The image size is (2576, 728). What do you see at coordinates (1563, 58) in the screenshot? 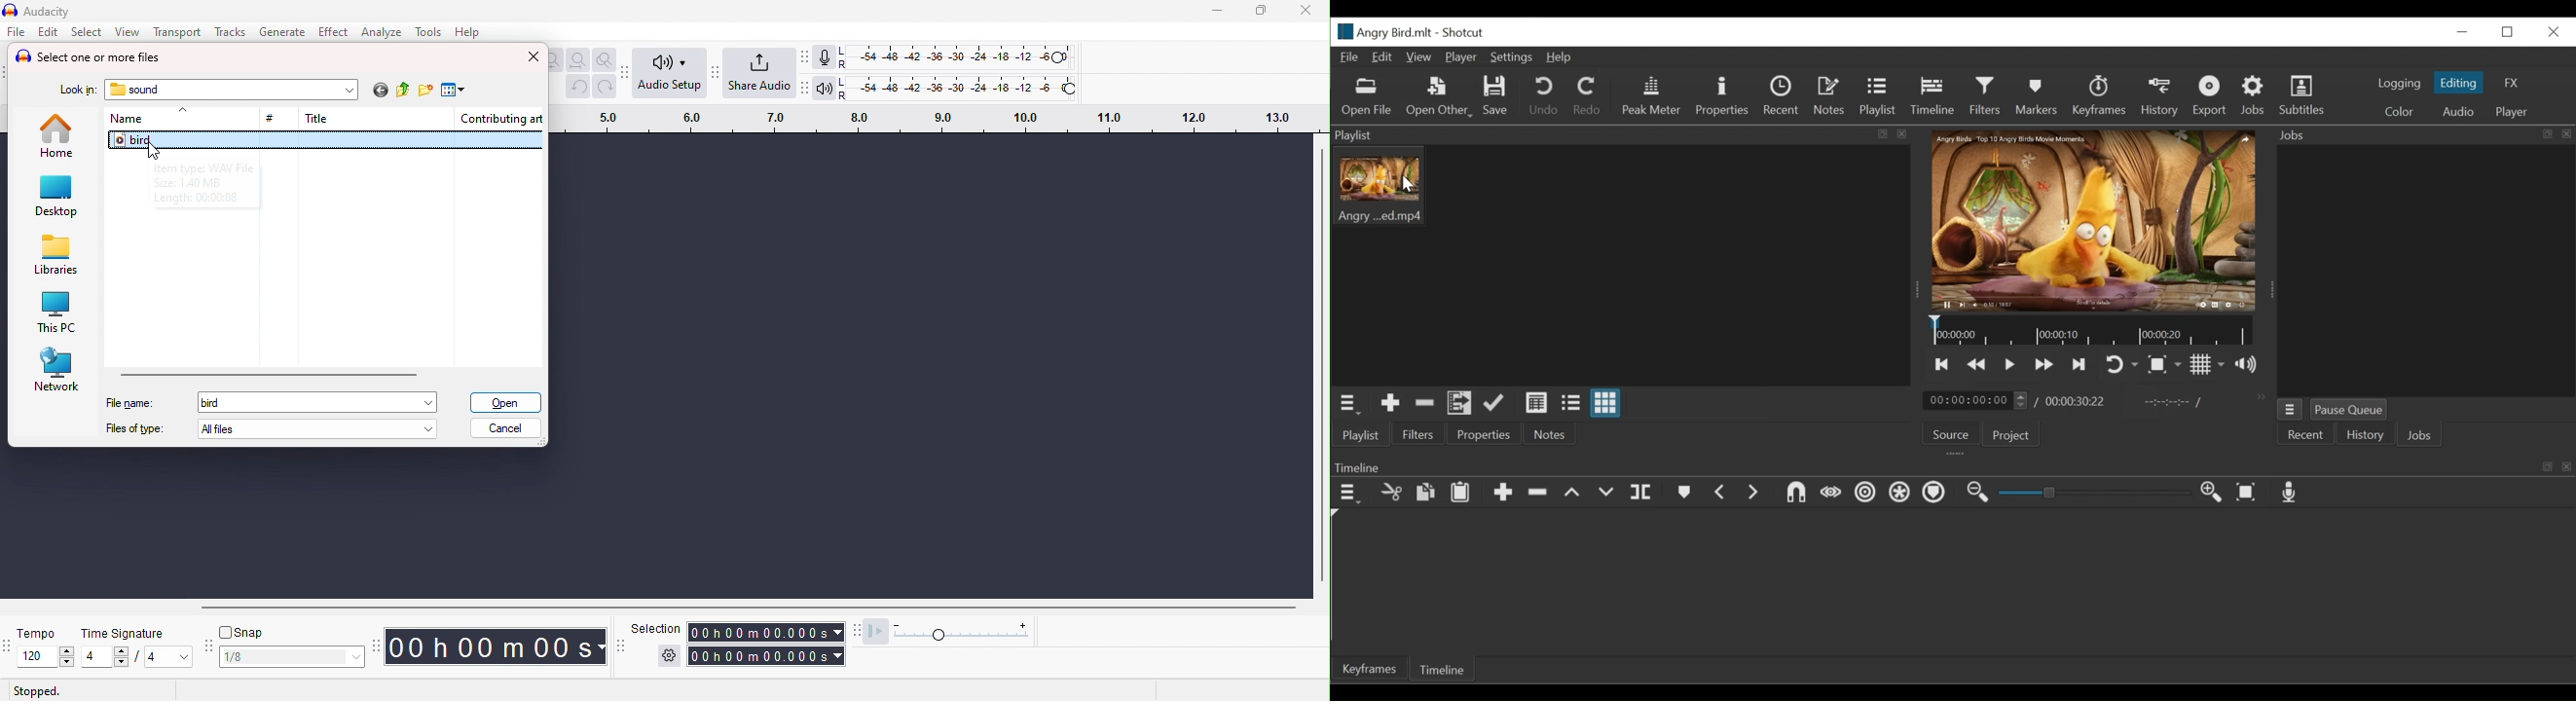
I see `Help` at bounding box center [1563, 58].